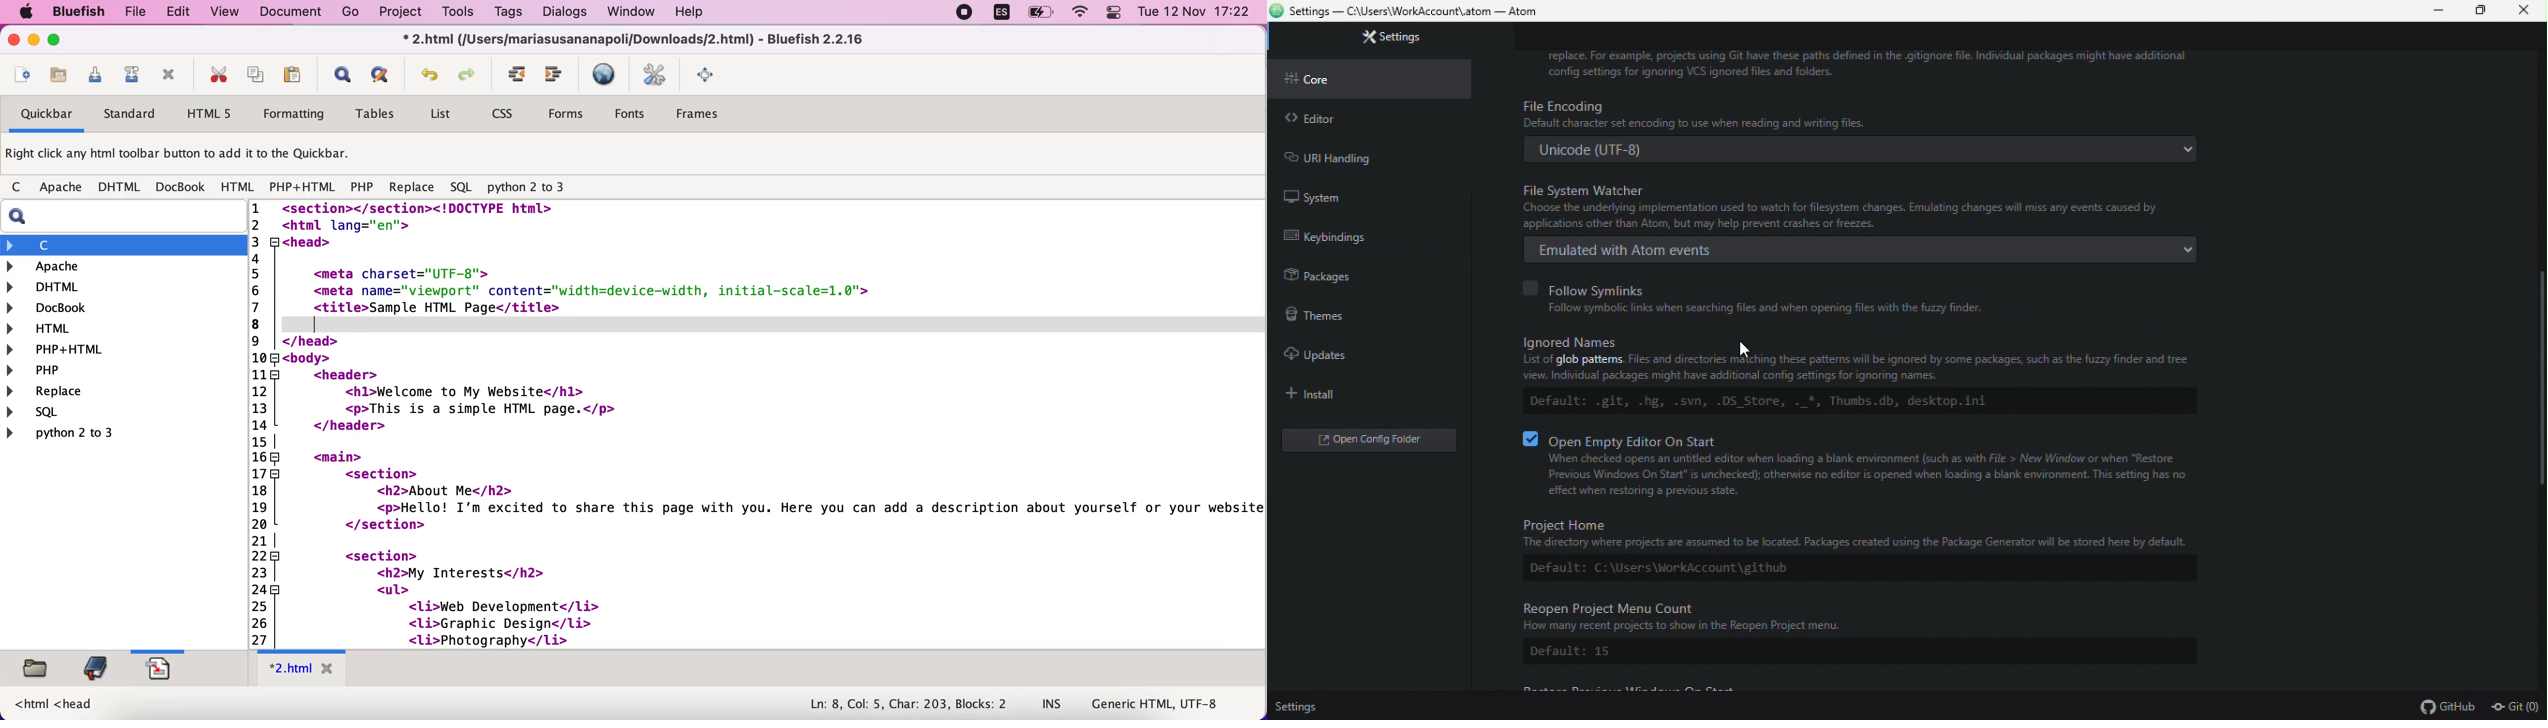 Image resolution: width=2548 pixels, height=728 pixels. What do you see at coordinates (1357, 312) in the screenshot?
I see `Themes` at bounding box center [1357, 312].